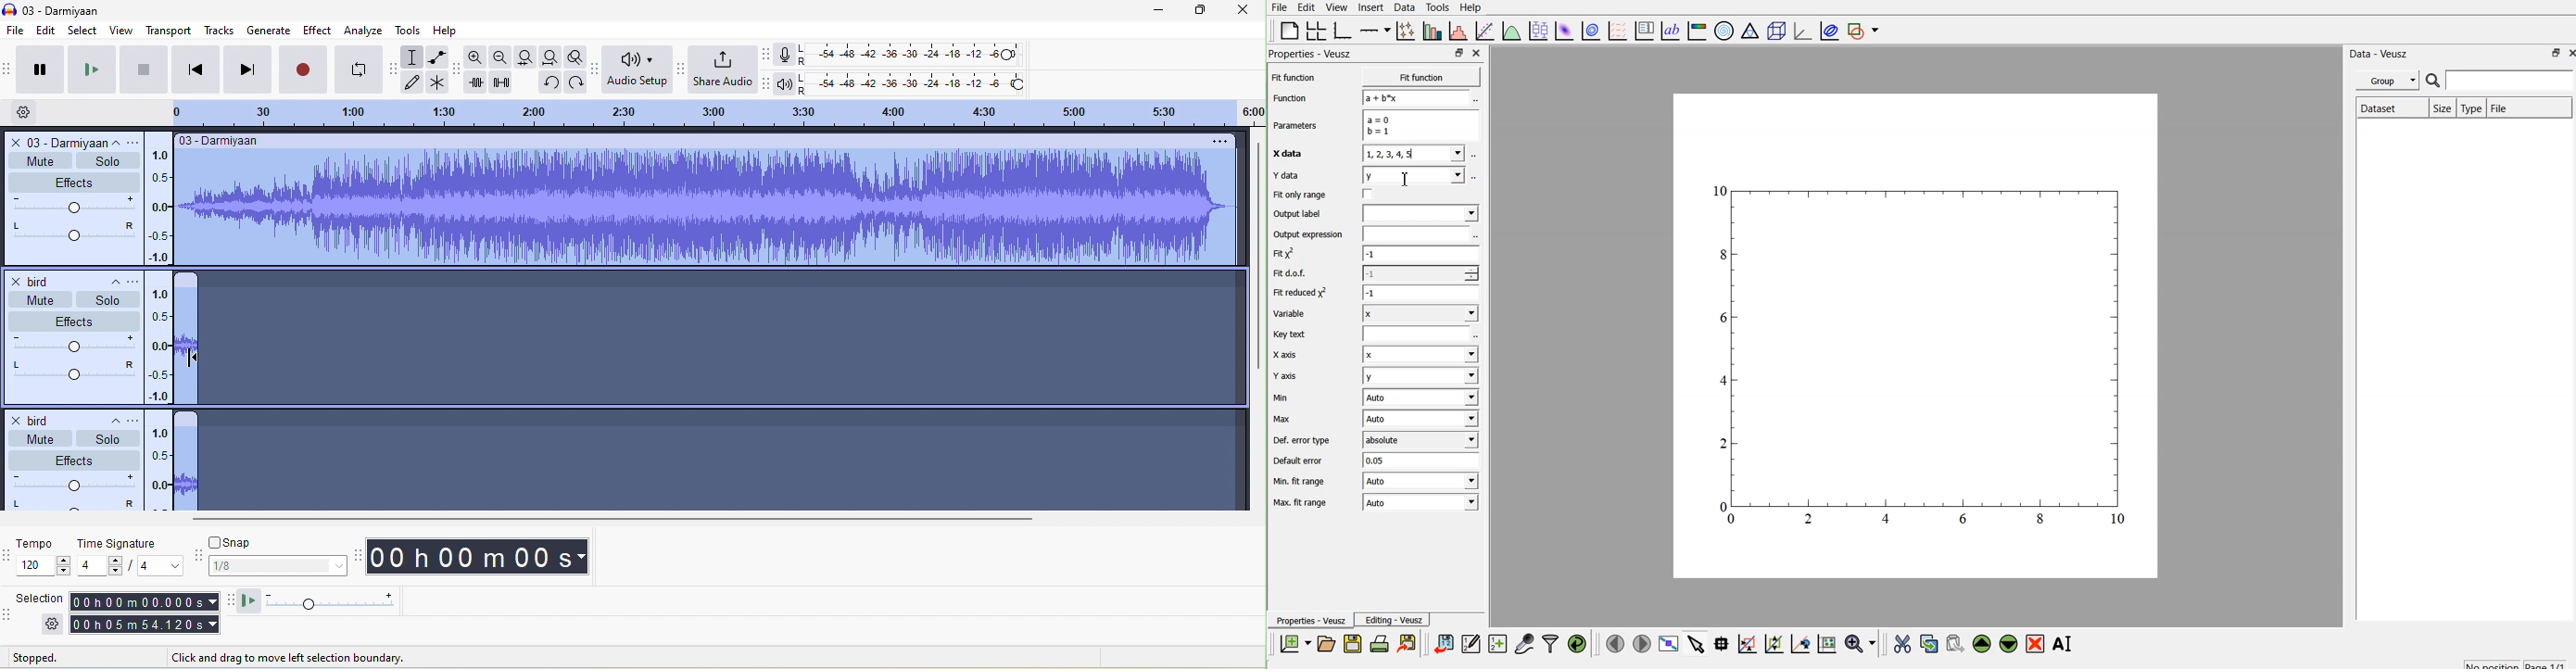 This screenshot has width=2576, height=672. I want to click on Default error, so click(1299, 461).